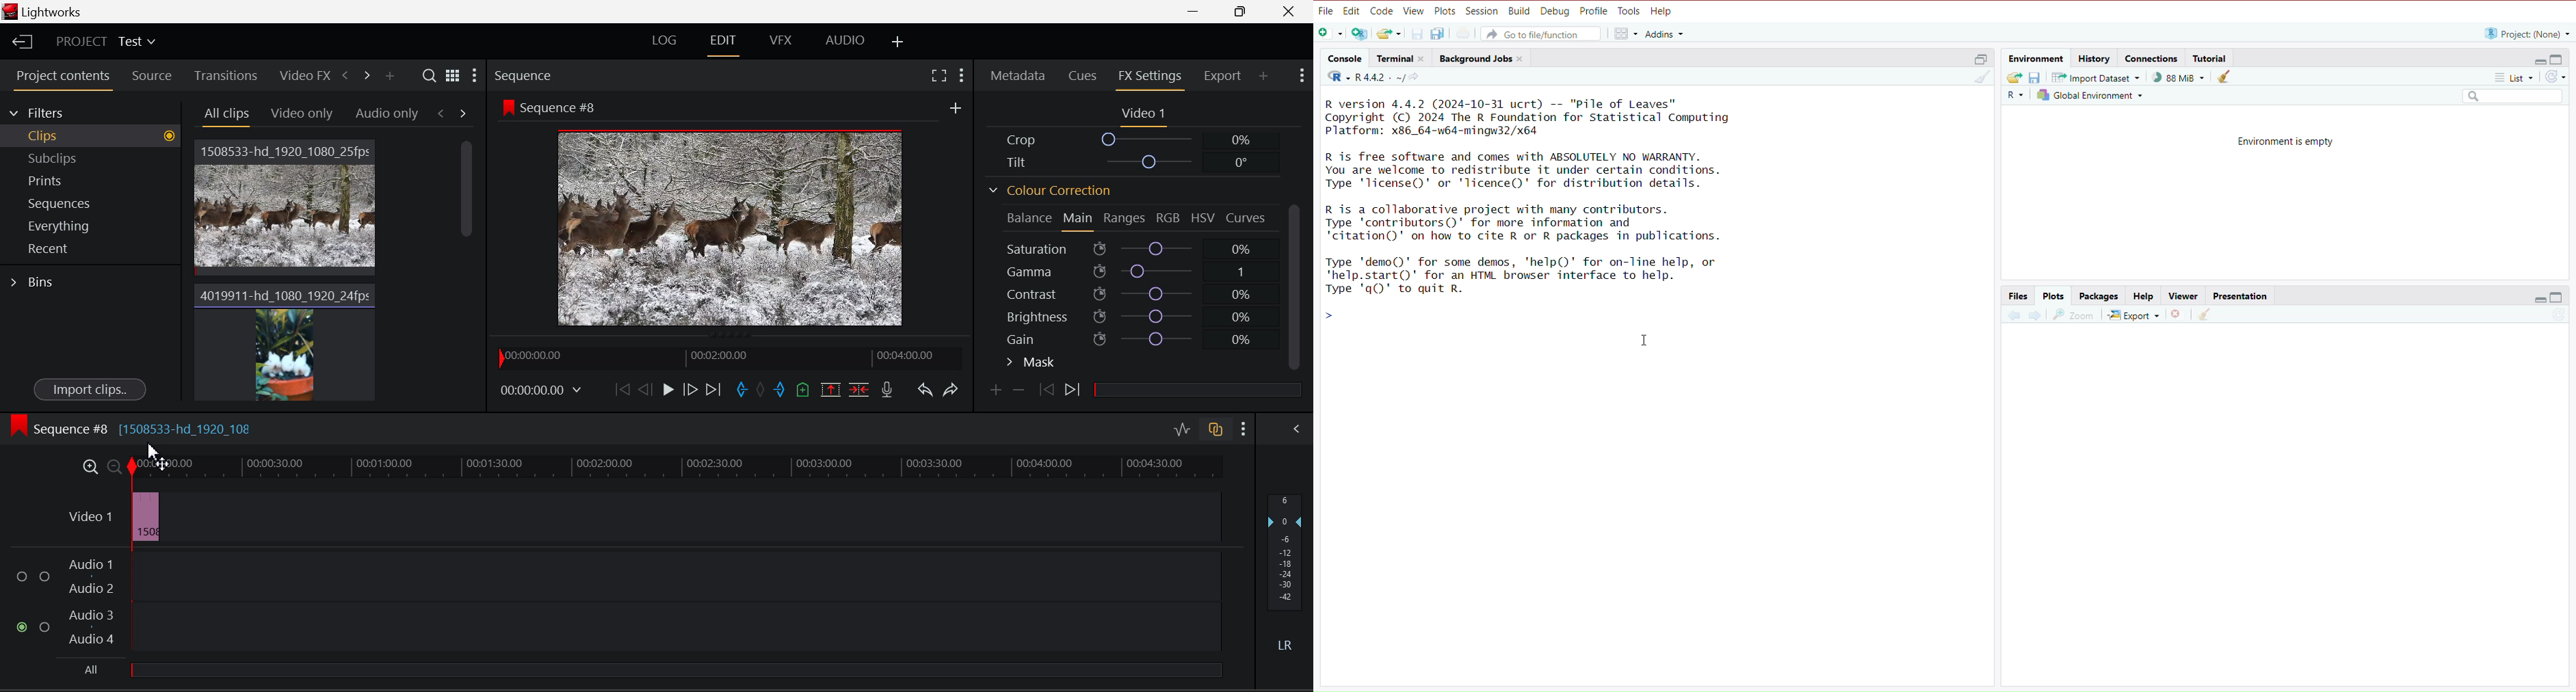 This screenshot has height=700, width=2576. I want to click on Full Screen, so click(938, 77).